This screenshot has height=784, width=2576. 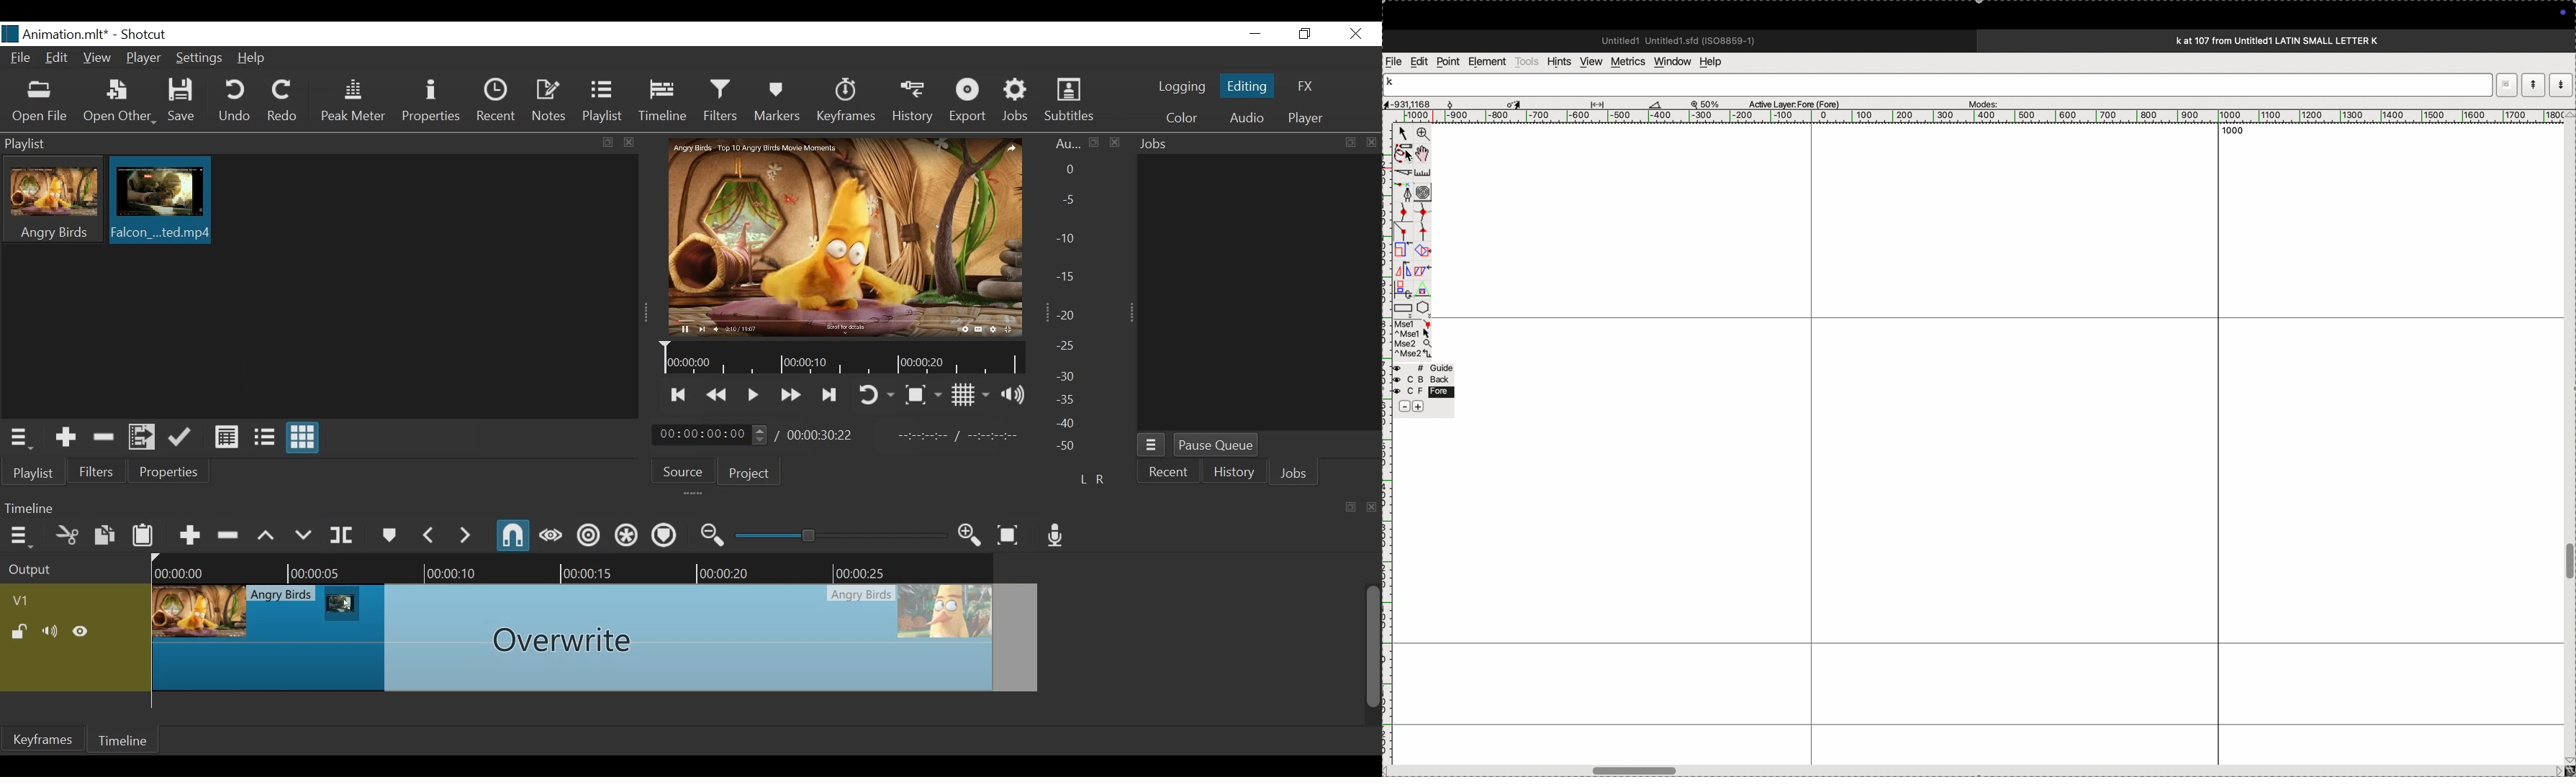 What do you see at coordinates (550, 101) in the screenshot?
I see `Notes` at bounding box center [550, 101].